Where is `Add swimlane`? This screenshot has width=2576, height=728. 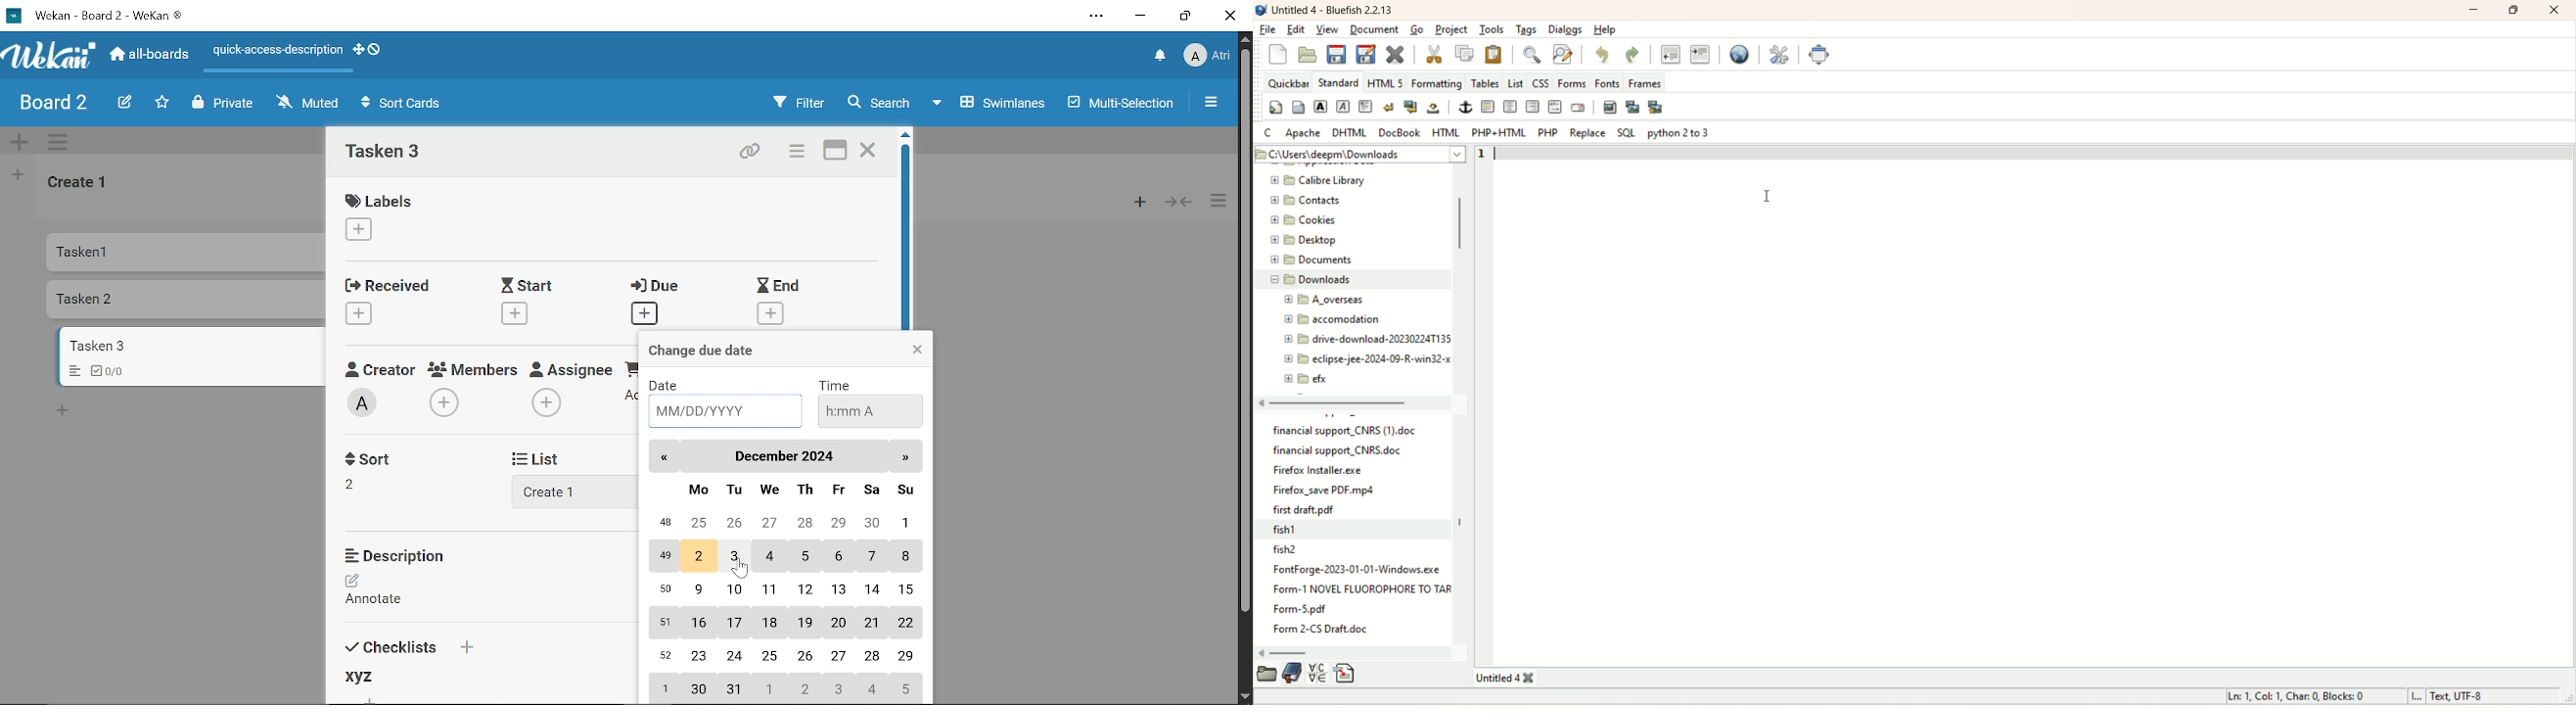
Add swimlane is located at coordinates (22, 142).